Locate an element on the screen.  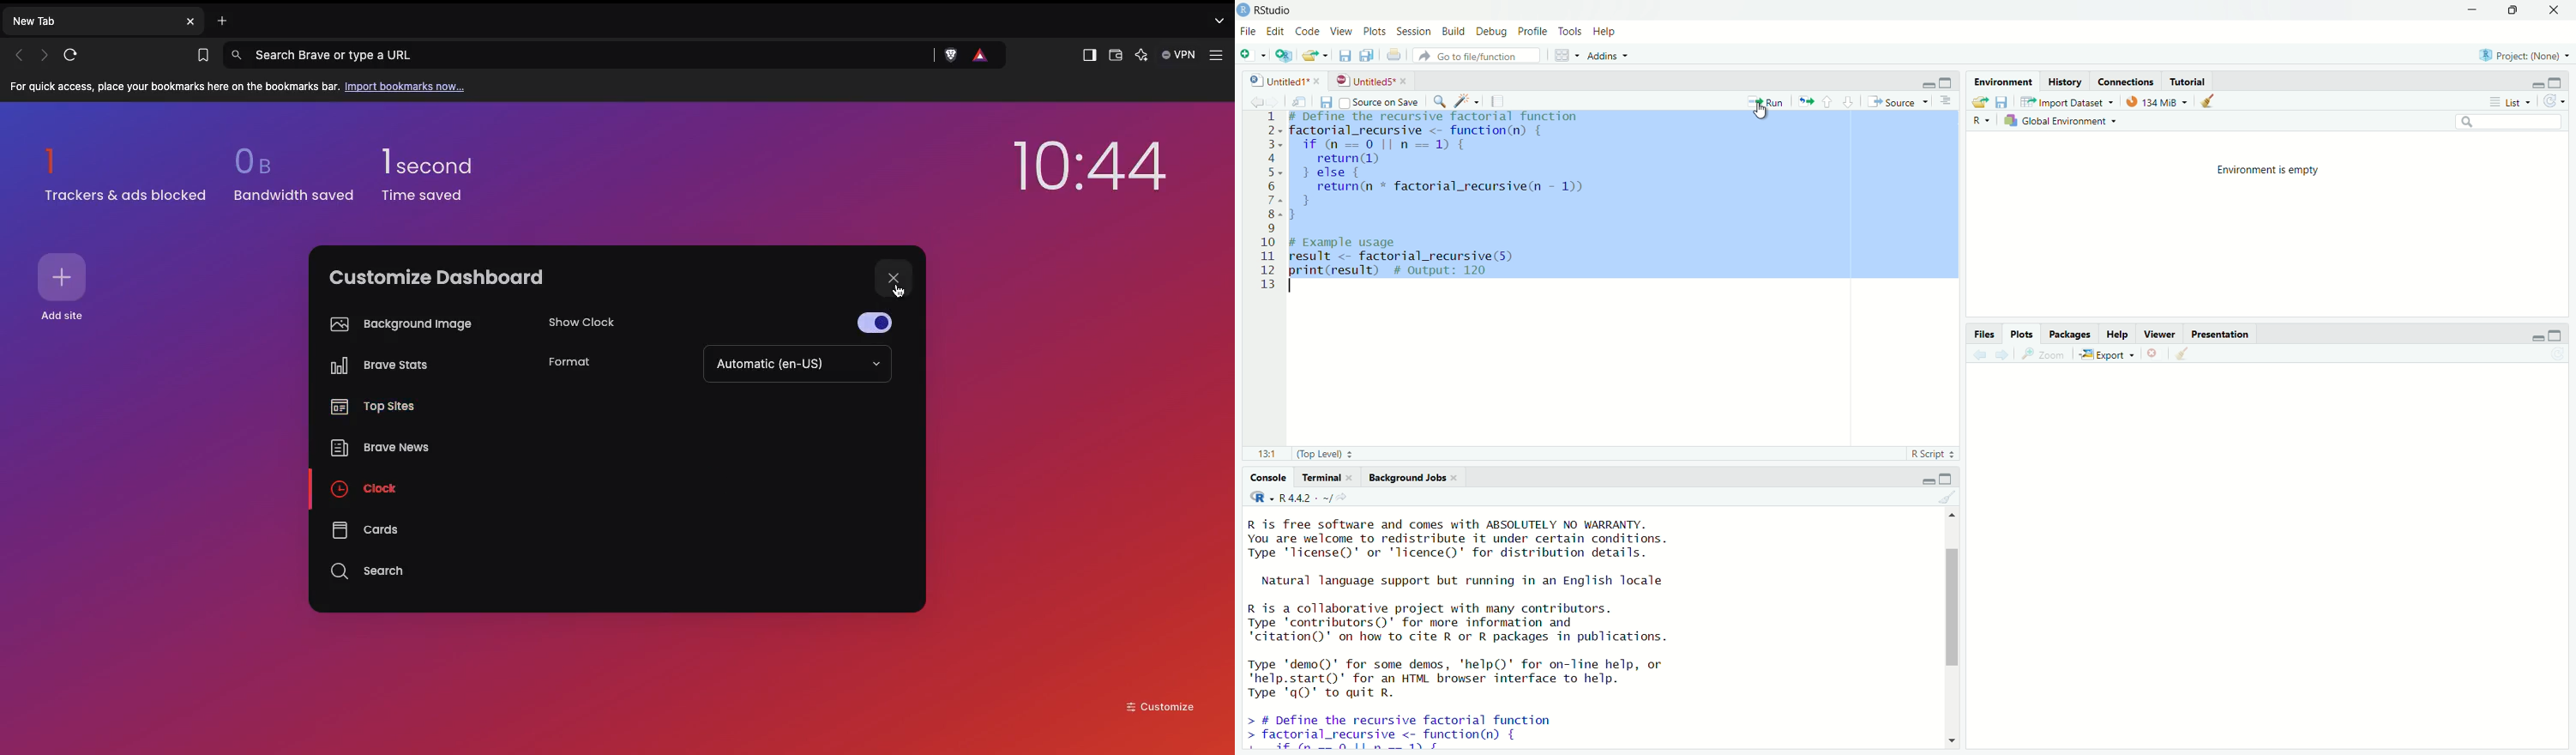
New File is located at coordinates (1252, 55).